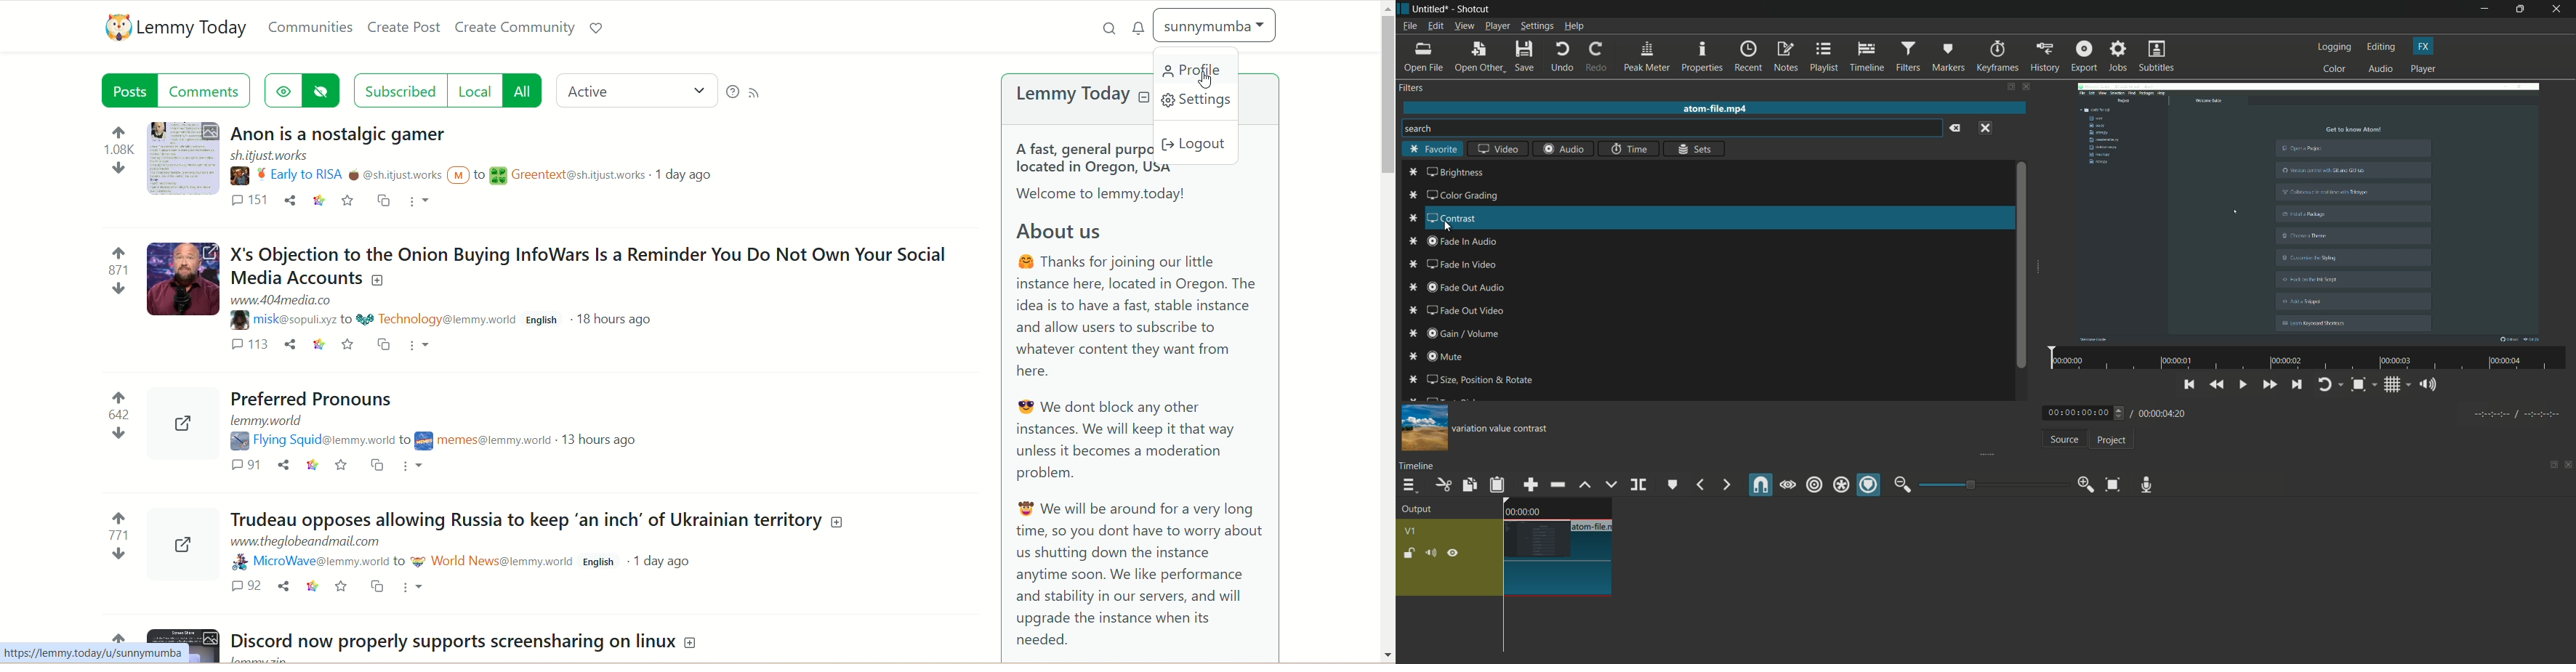 This screenshot has height=672, width=2576. I want to click on atom-file.mp4, so click(1714, 108).